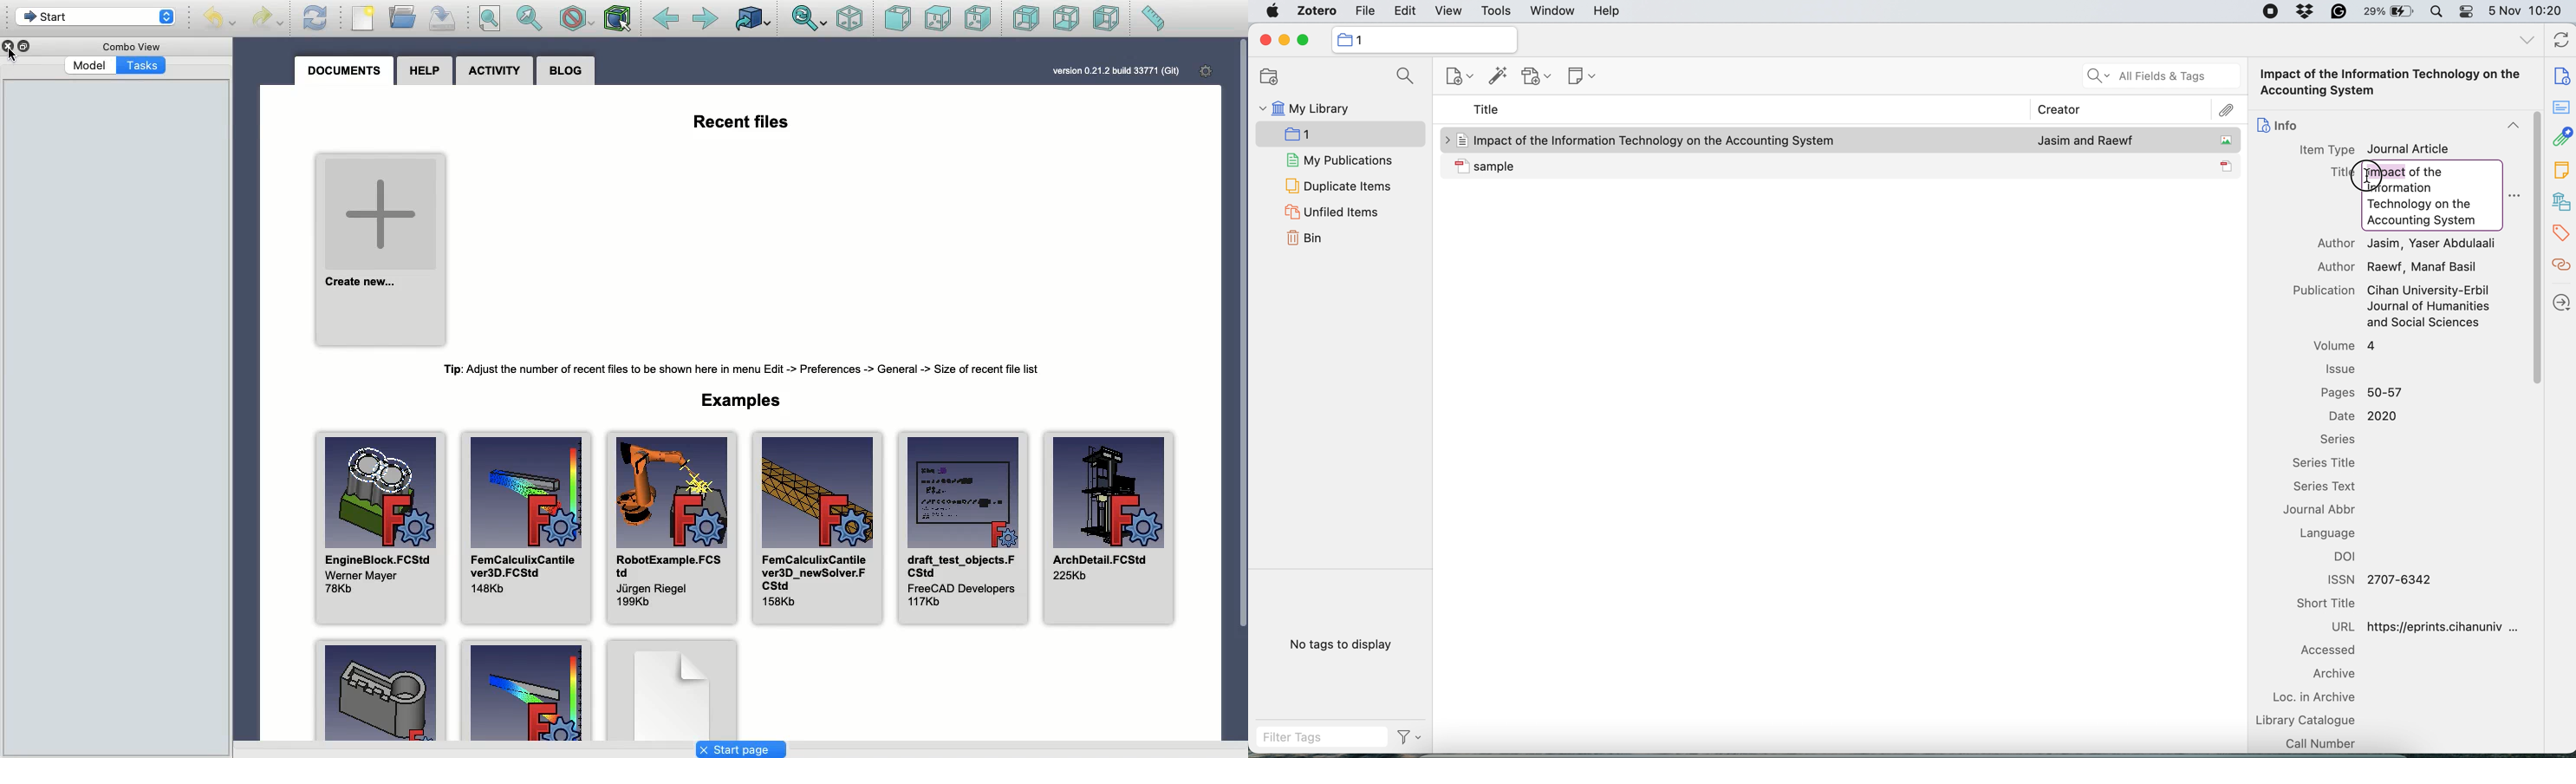 This screenshot has height=784, width=2576. What do you see at coordinates (220, 17) in the screenshot?
I see `Undo` at bounding box center [220, 17].